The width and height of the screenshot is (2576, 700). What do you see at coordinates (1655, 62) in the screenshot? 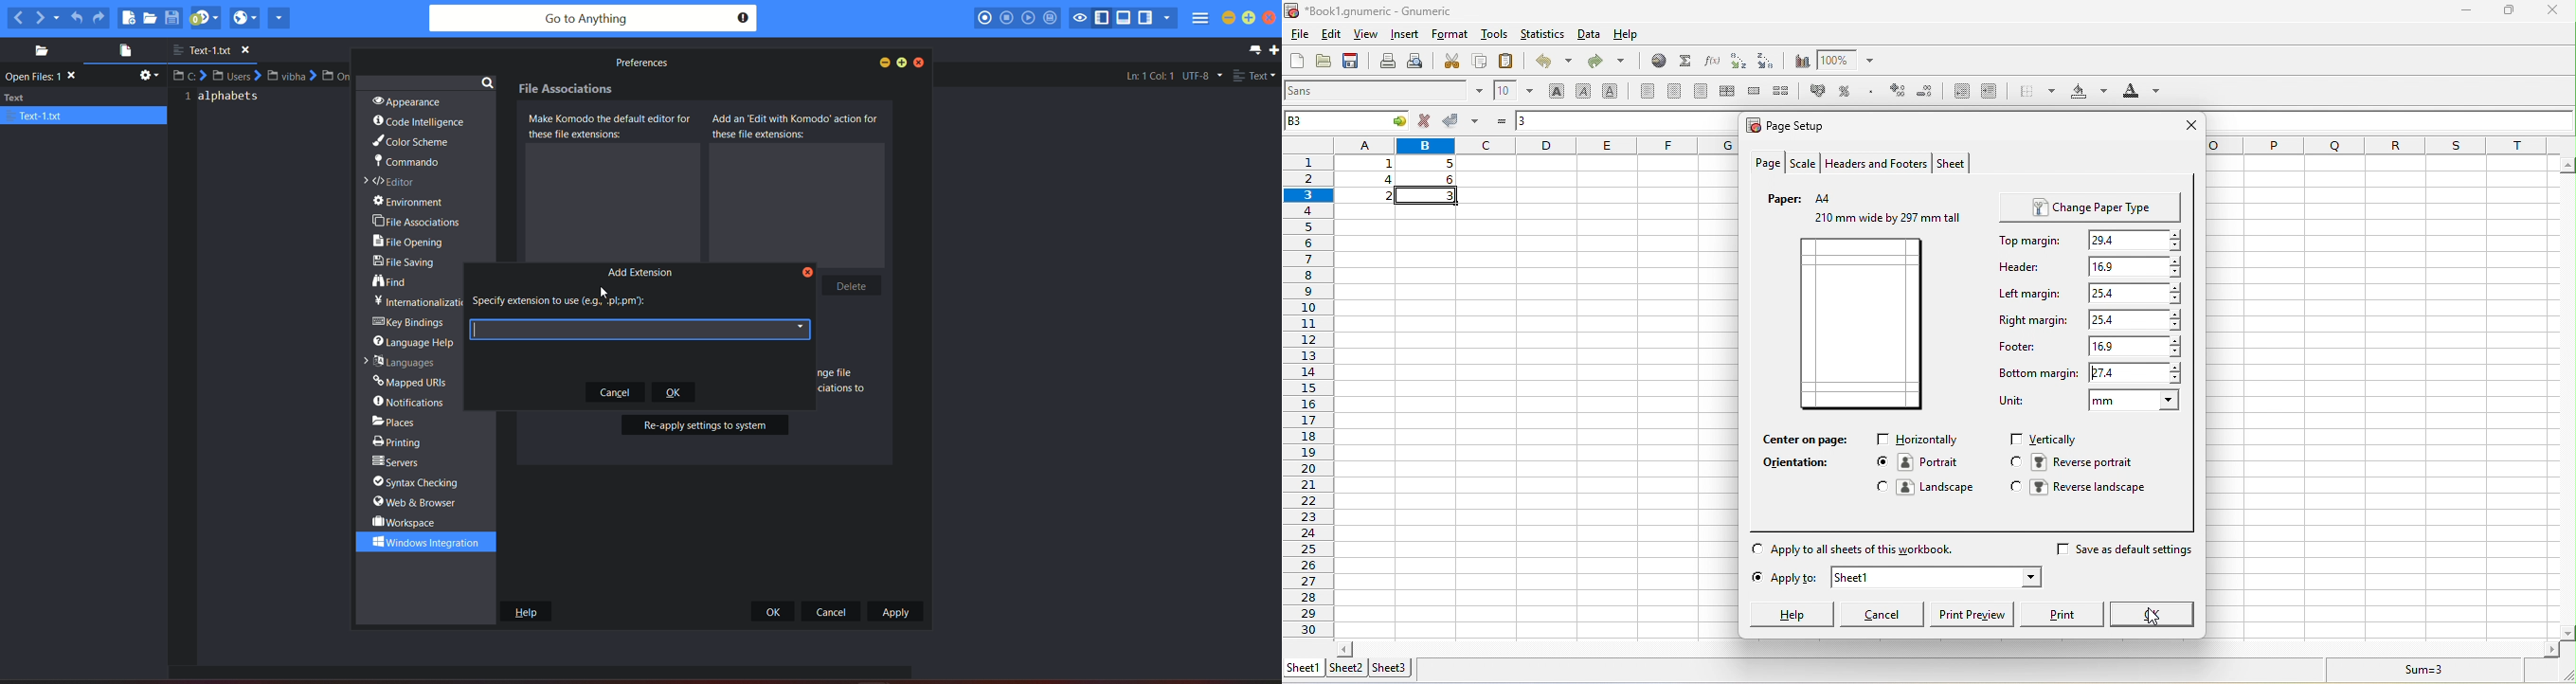
I see `hyperlink` at bounding box center [1655, 62].